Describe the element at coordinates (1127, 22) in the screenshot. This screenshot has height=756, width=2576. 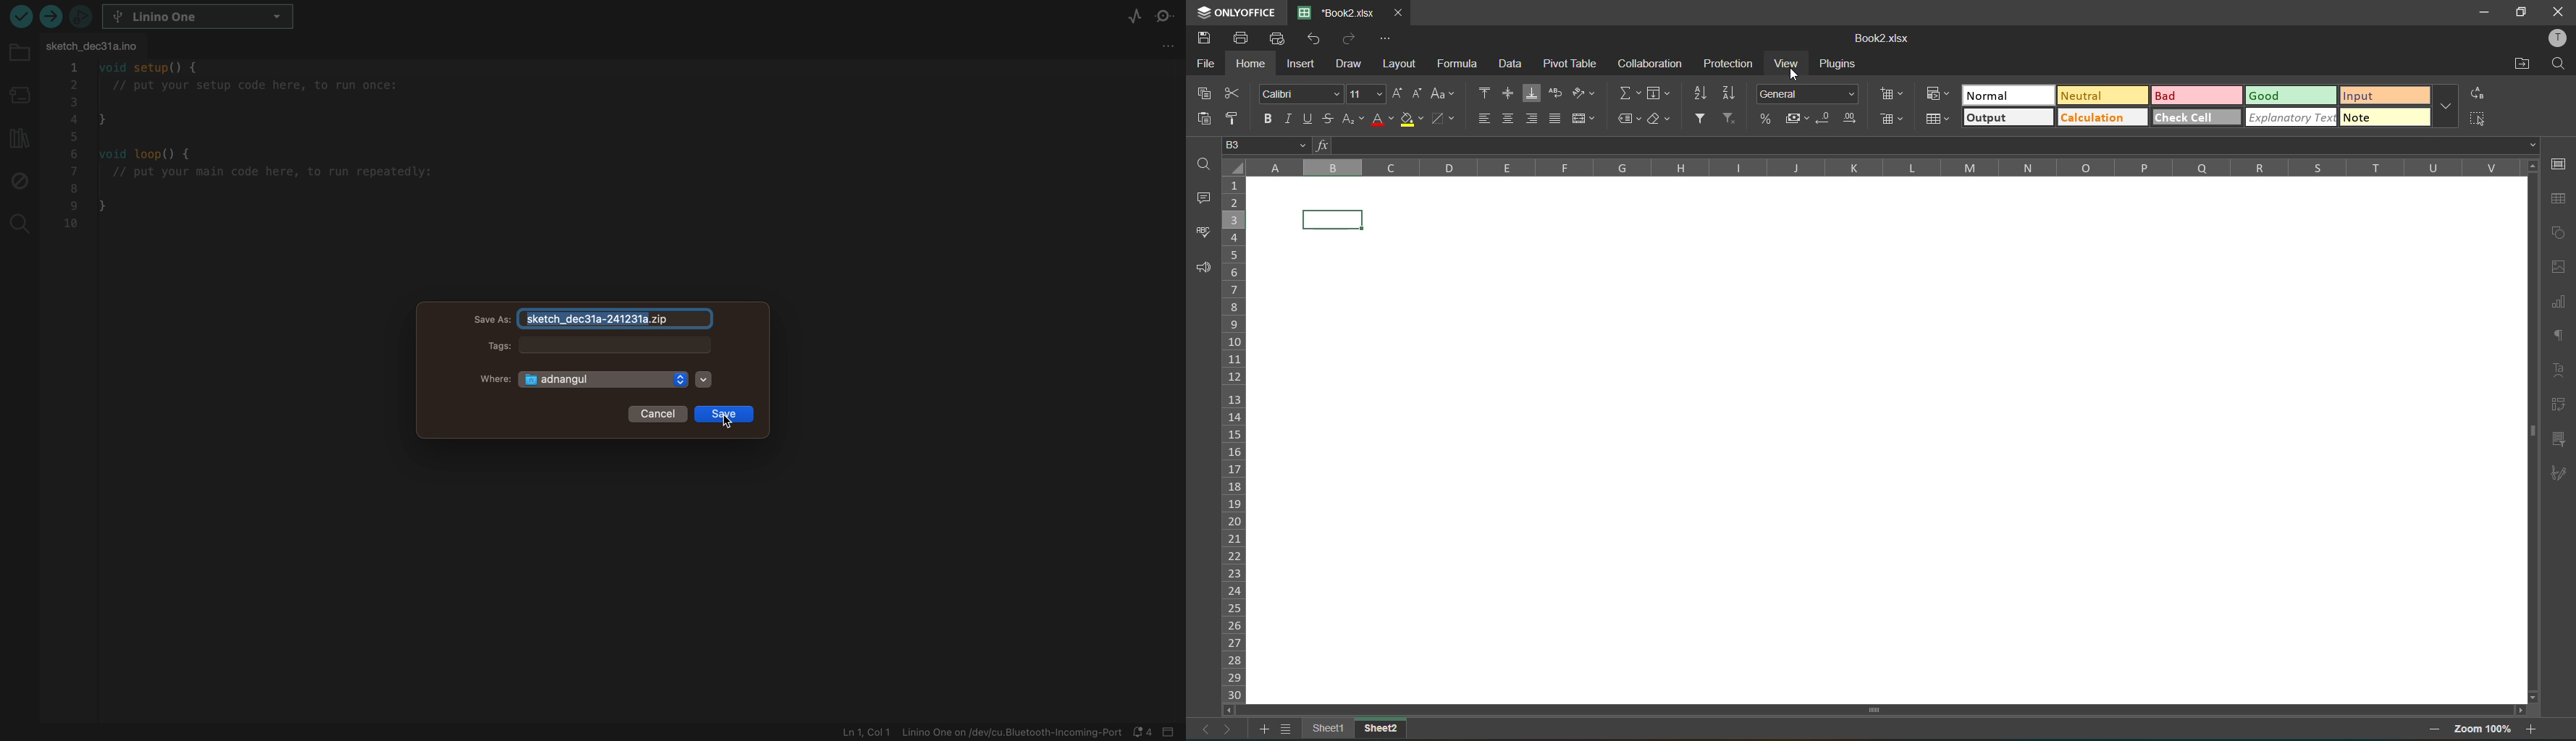
I see `serial plotter` at that location.